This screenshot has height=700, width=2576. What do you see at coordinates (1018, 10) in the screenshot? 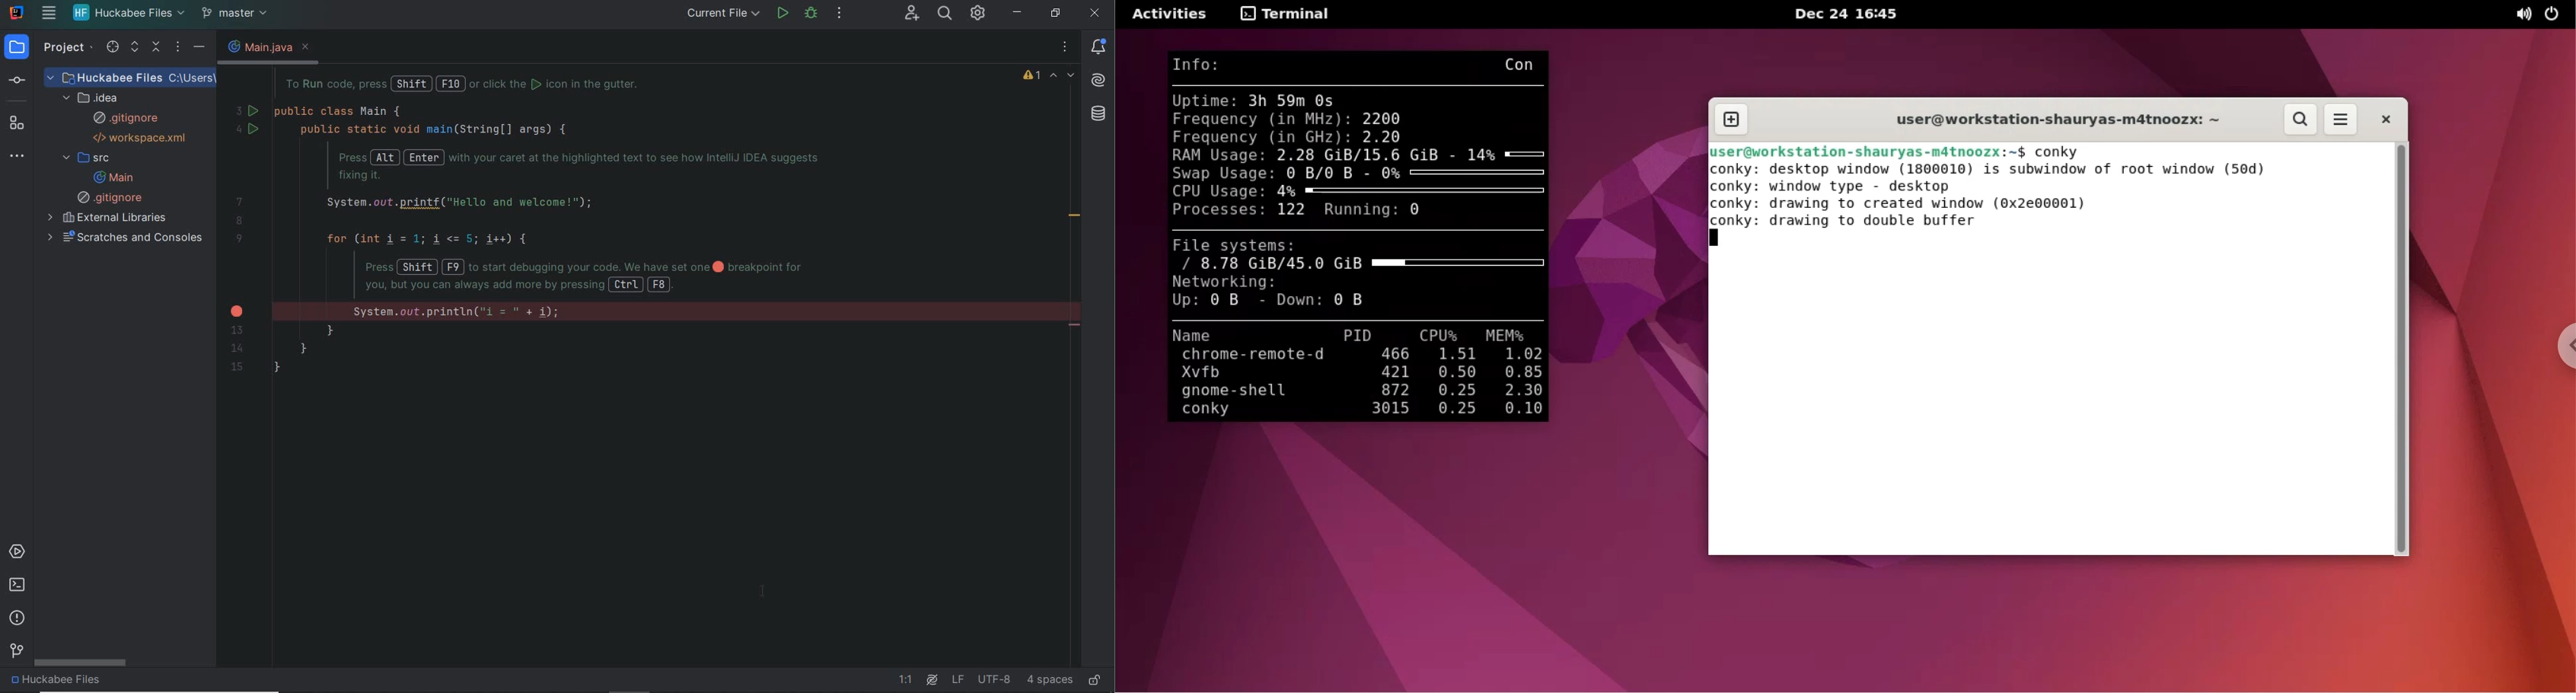
I see `minimize` at bounding box center [1018, 10].